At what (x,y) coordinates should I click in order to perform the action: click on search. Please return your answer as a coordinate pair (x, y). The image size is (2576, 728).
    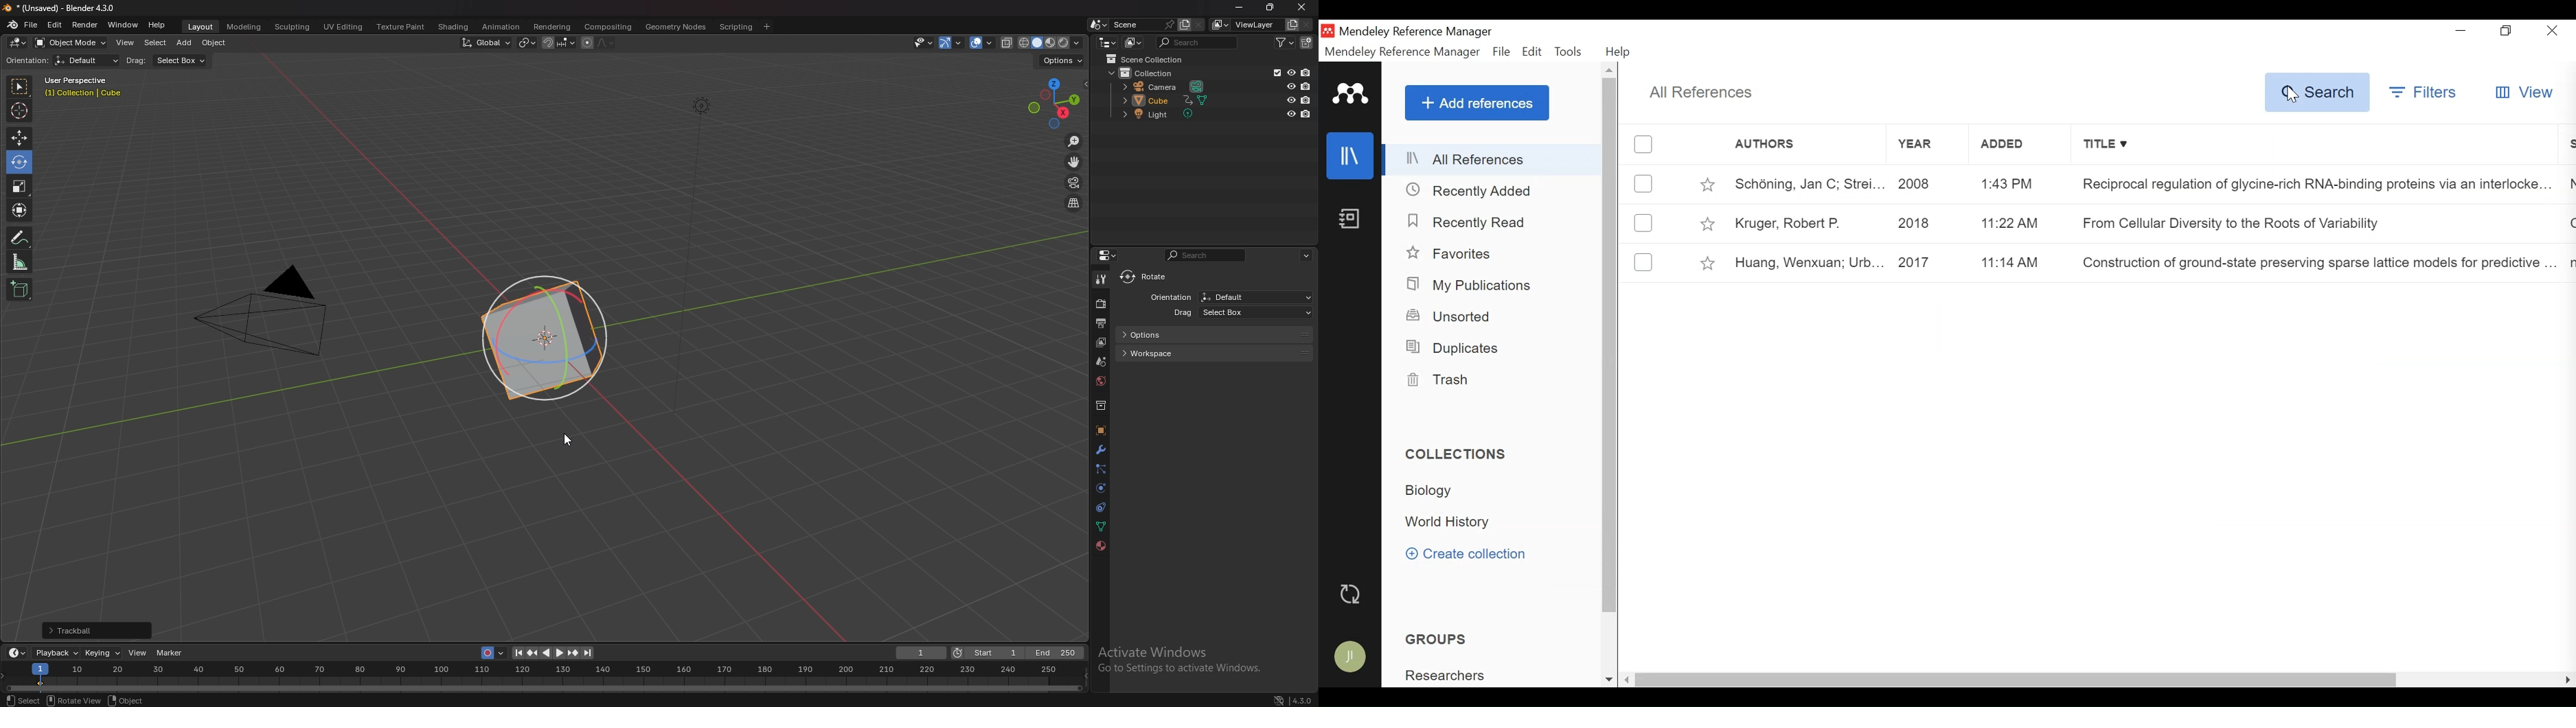
    Looking at the image, I should click on (1206, 255).